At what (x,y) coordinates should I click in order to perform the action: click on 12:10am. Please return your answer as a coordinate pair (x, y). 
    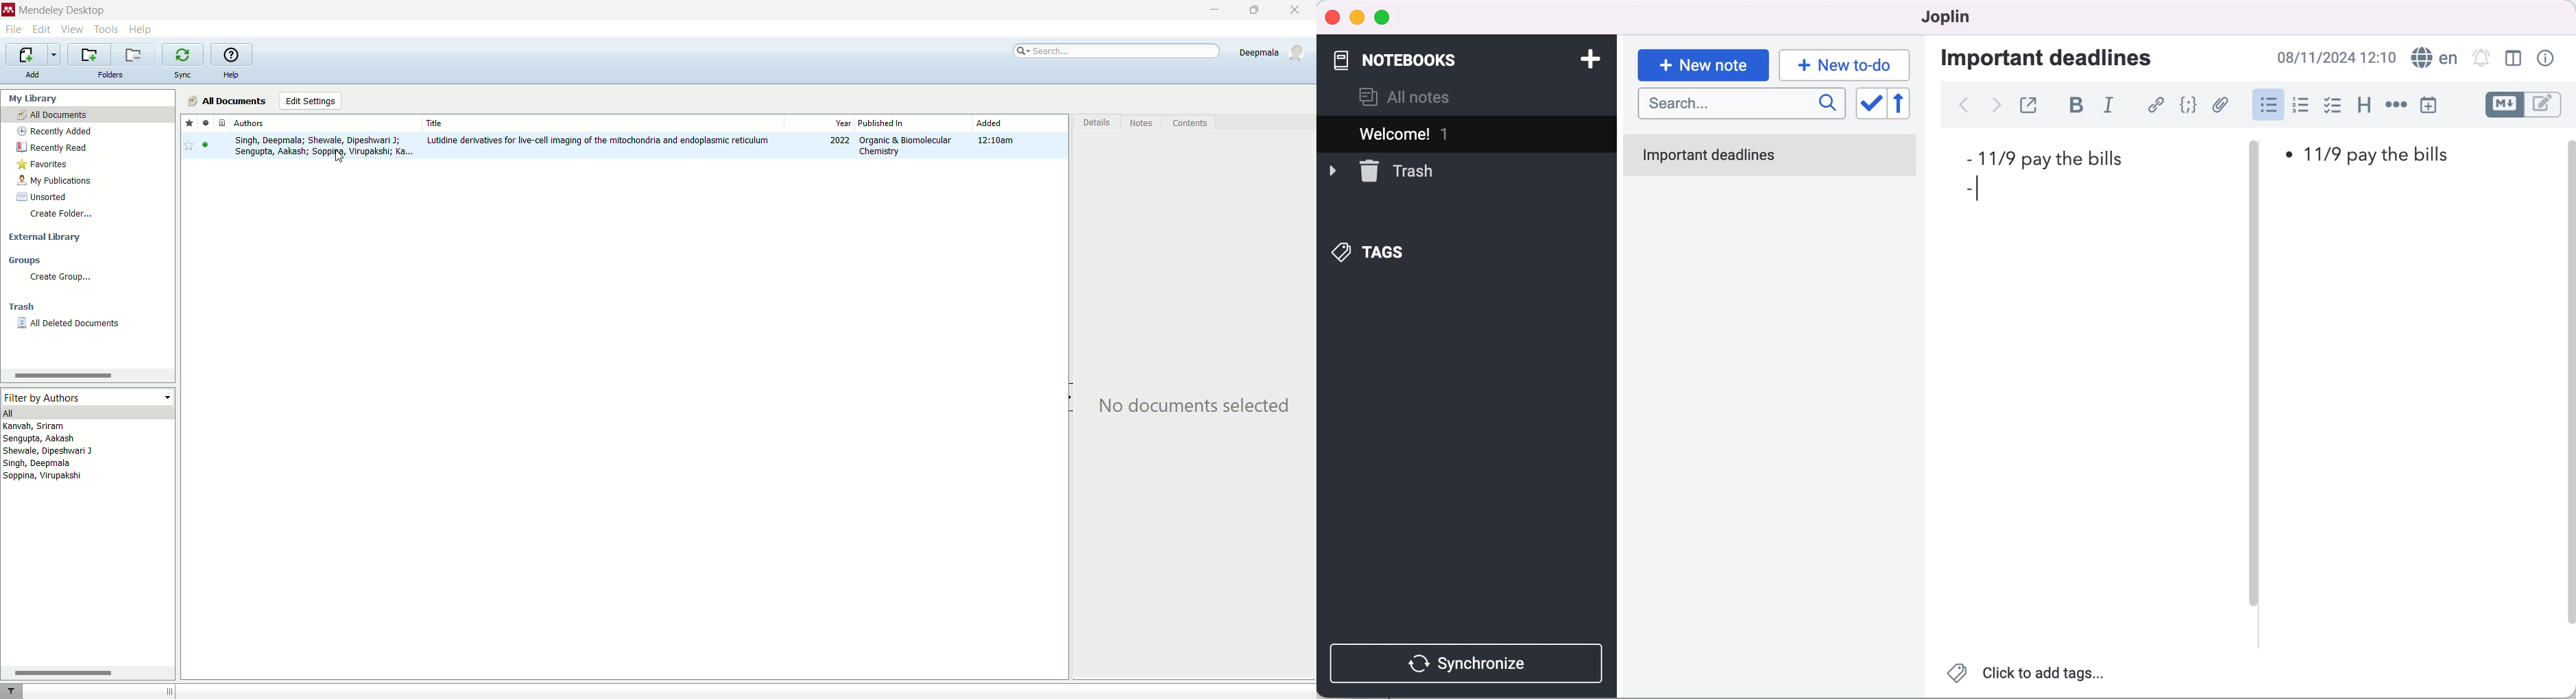
    Looking at the image, I should click on (999, 141).